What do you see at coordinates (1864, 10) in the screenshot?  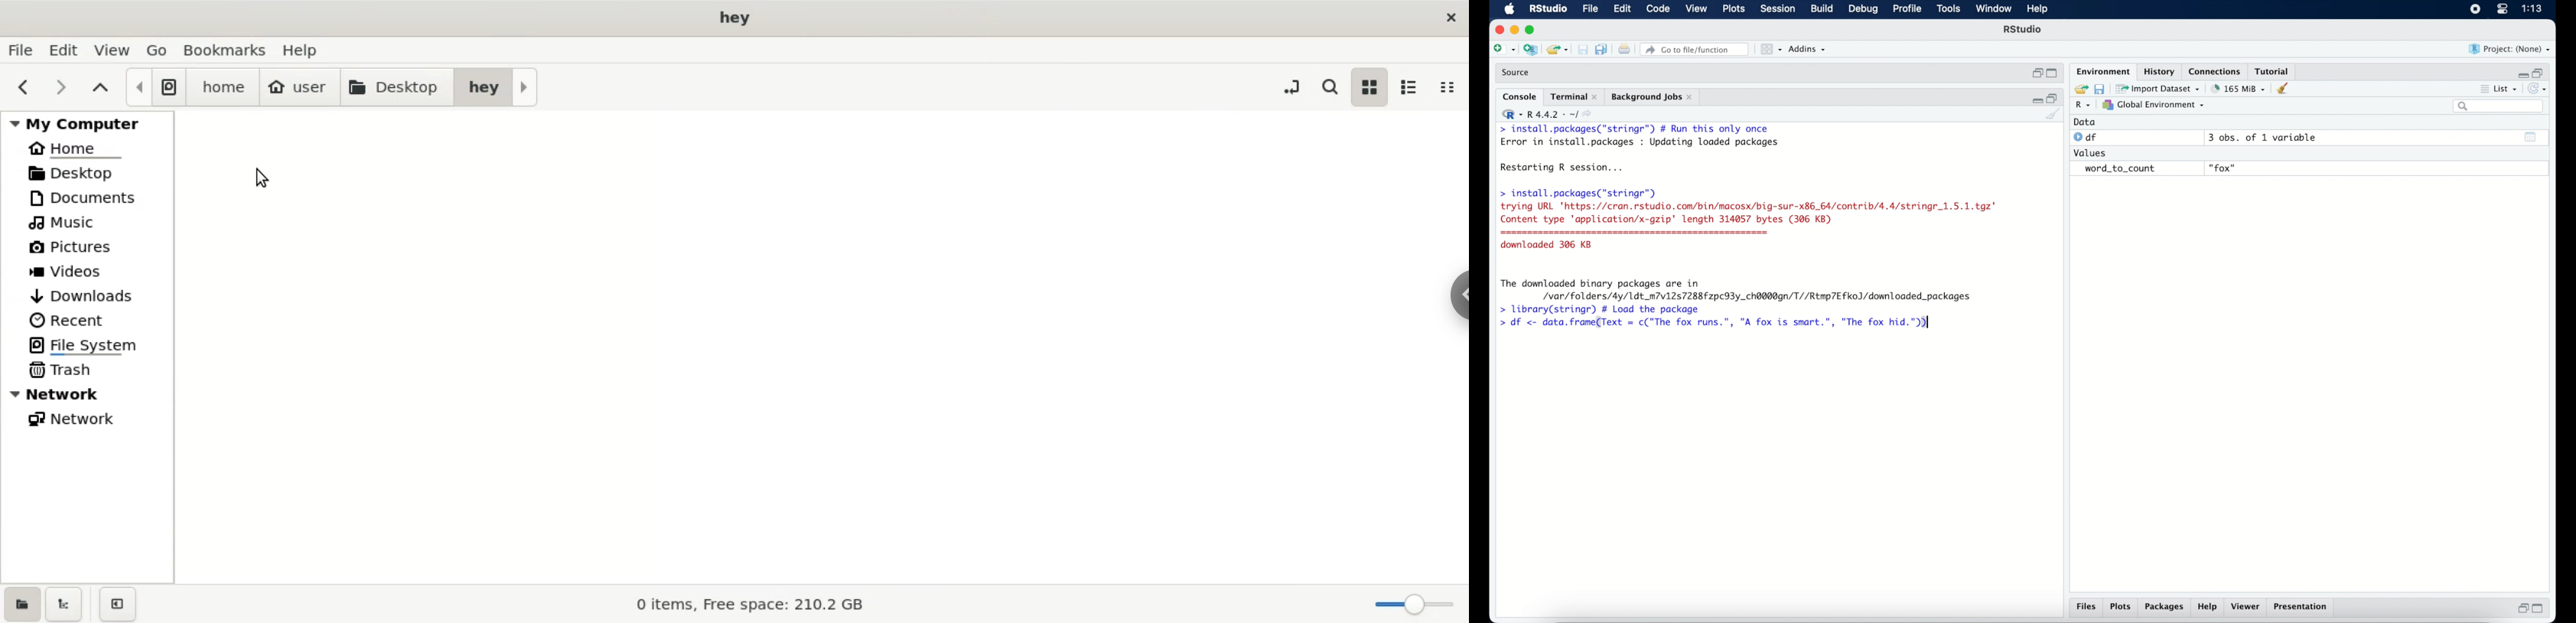 I see `debug` at bounding box center [1864, 10].